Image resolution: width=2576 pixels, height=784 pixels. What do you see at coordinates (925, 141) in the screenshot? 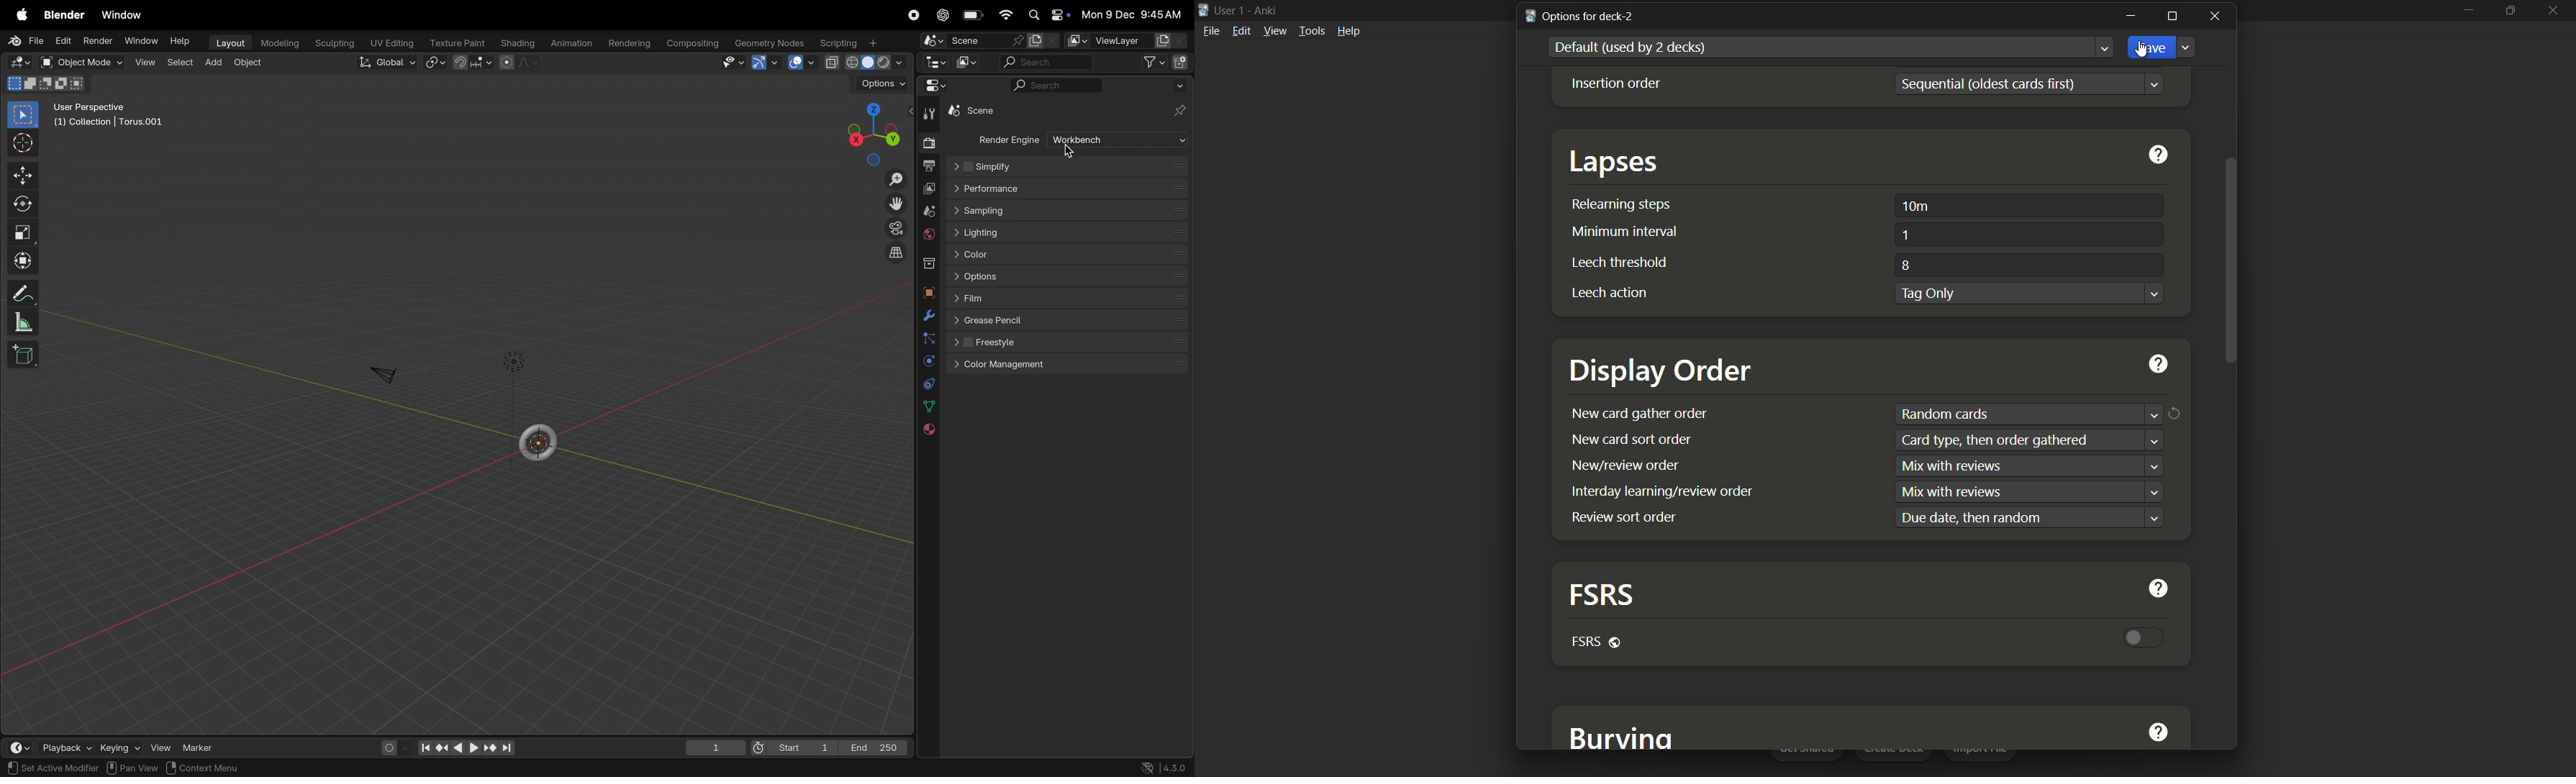
I see `render` at bounding box center [925, 141].